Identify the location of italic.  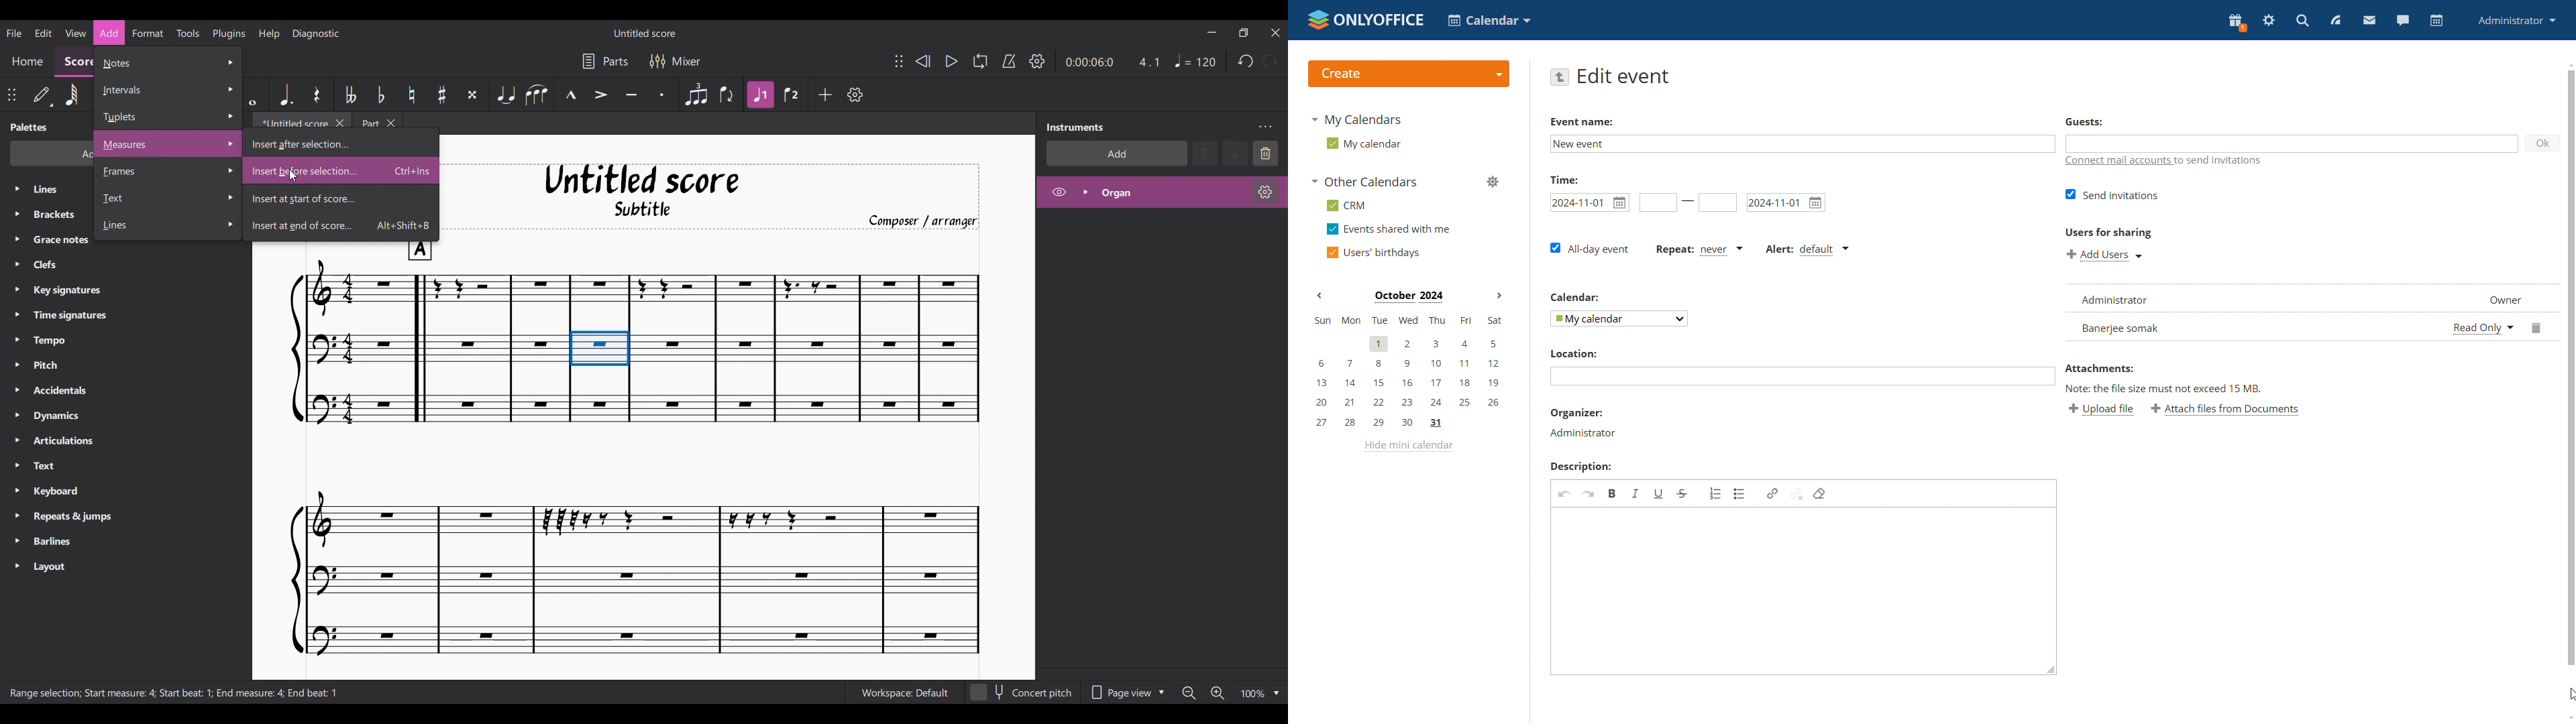
(1635, 494).